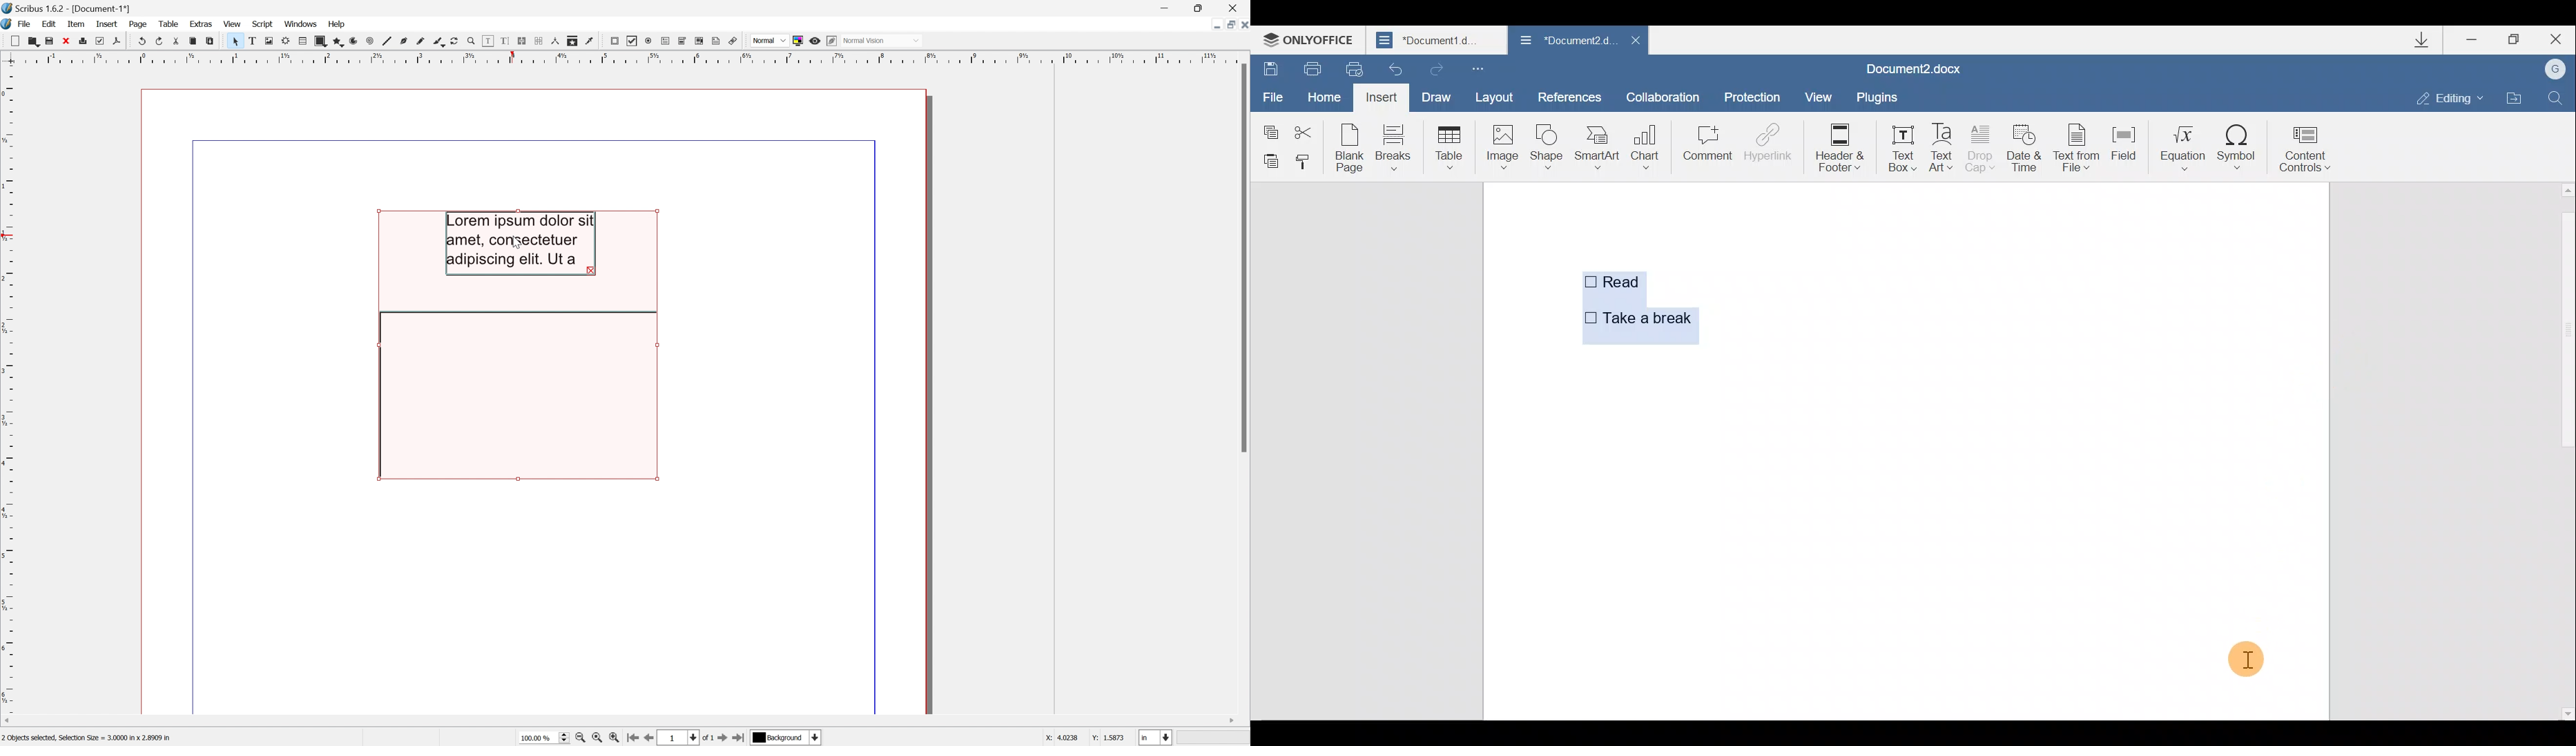  What do you see at coordinates (1307, 162) in the screenshot?
I see `Copy style` at bounding box center [1307, 162].